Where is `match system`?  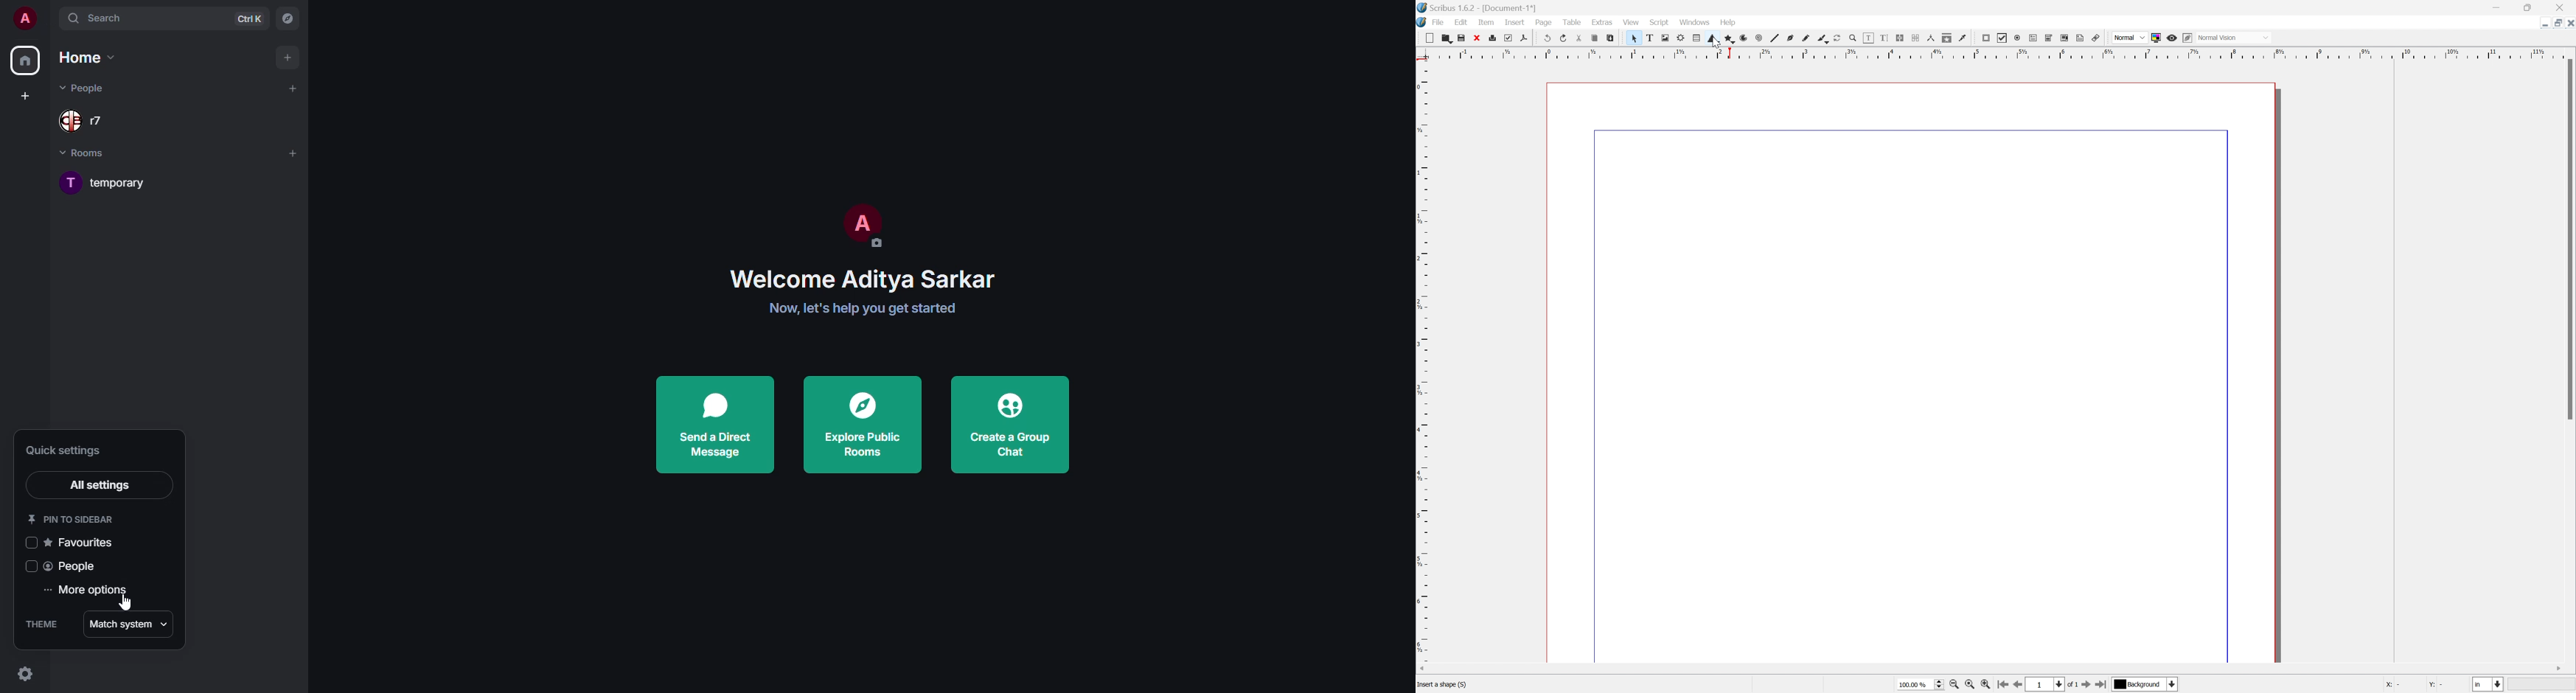 match system is located at coordinates (130, 625).